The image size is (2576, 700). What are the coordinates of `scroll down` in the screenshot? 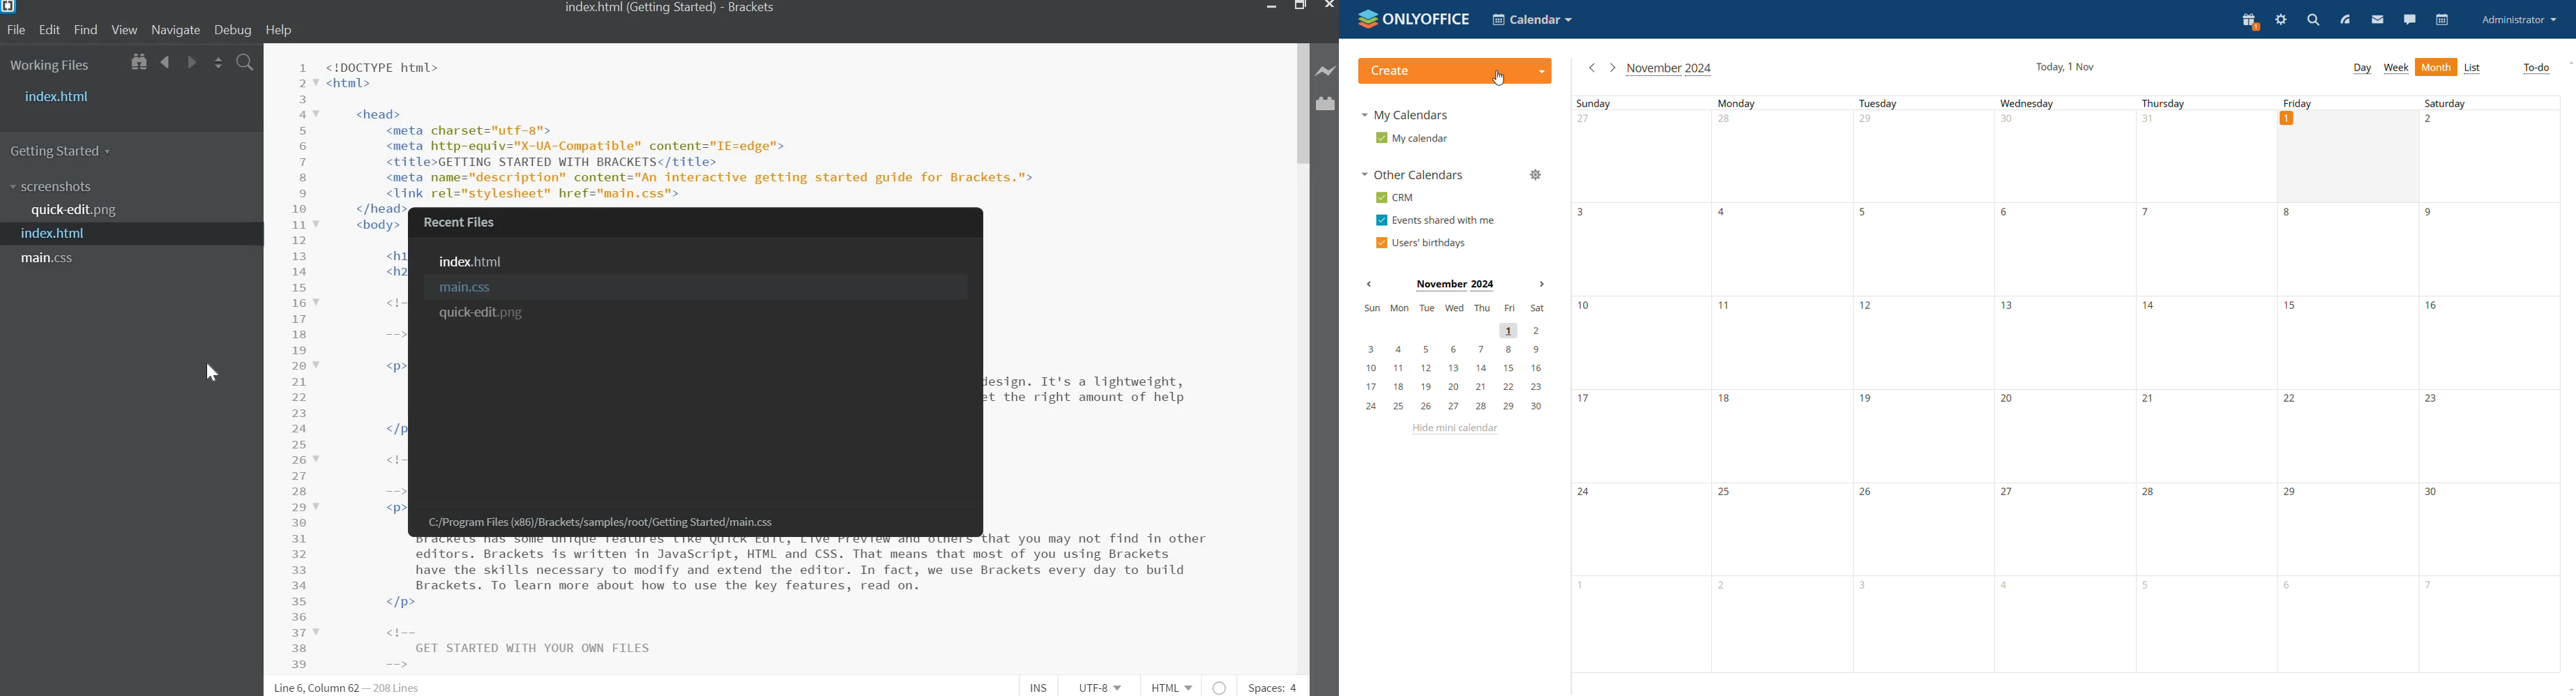 It's located at (2568, 691).